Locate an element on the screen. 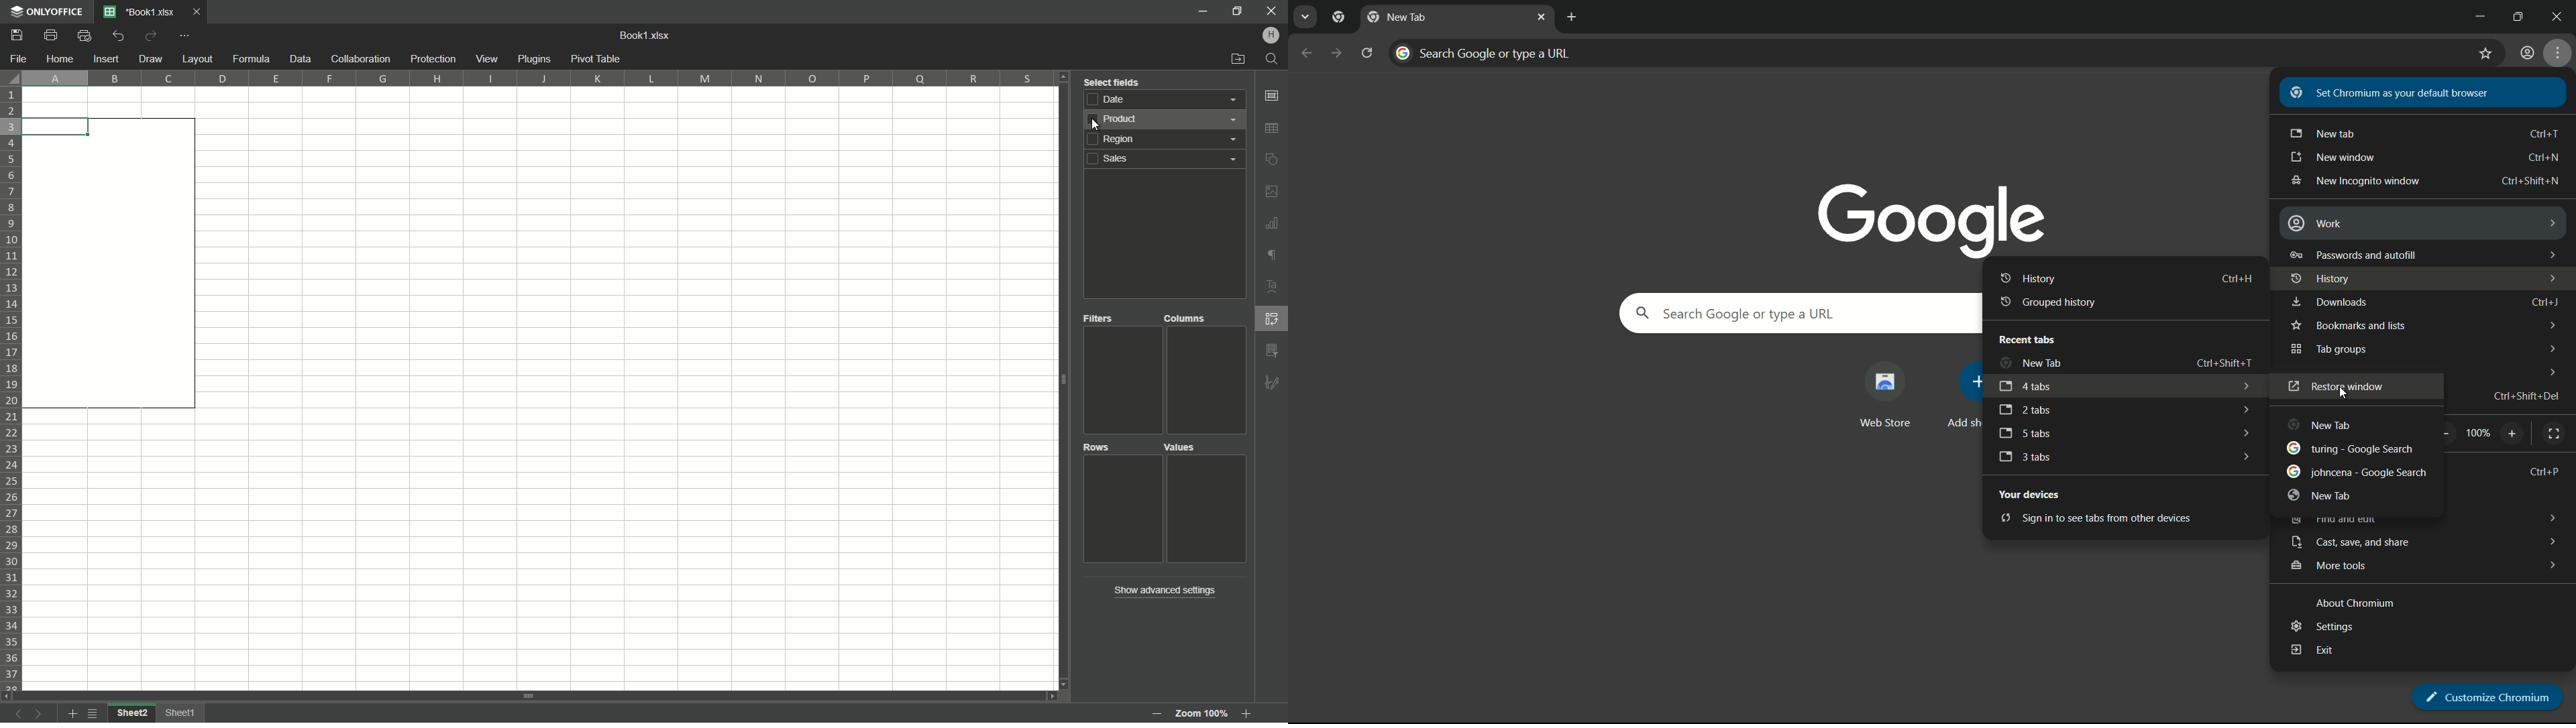 The height and width of the screenshot is (728, 2576). Product is located at coordinates (1124, 466).